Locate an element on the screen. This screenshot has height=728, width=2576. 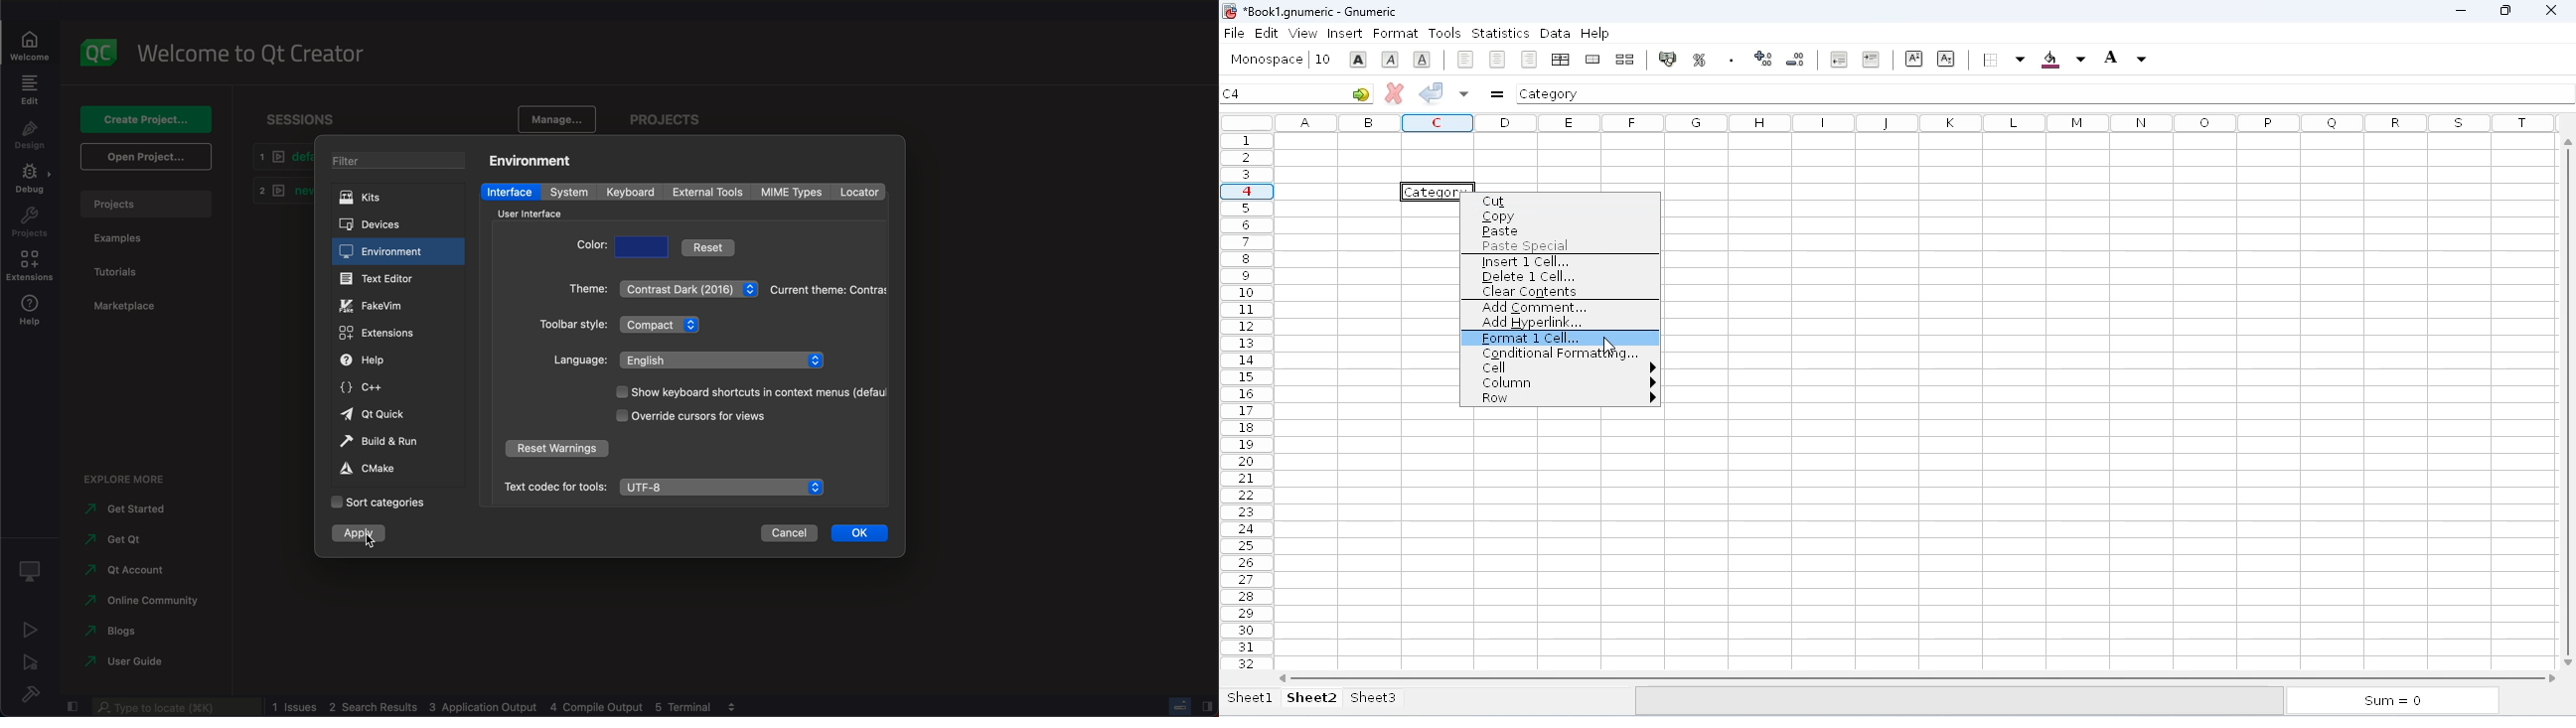
maximize is located at coordinates (2505, 11).